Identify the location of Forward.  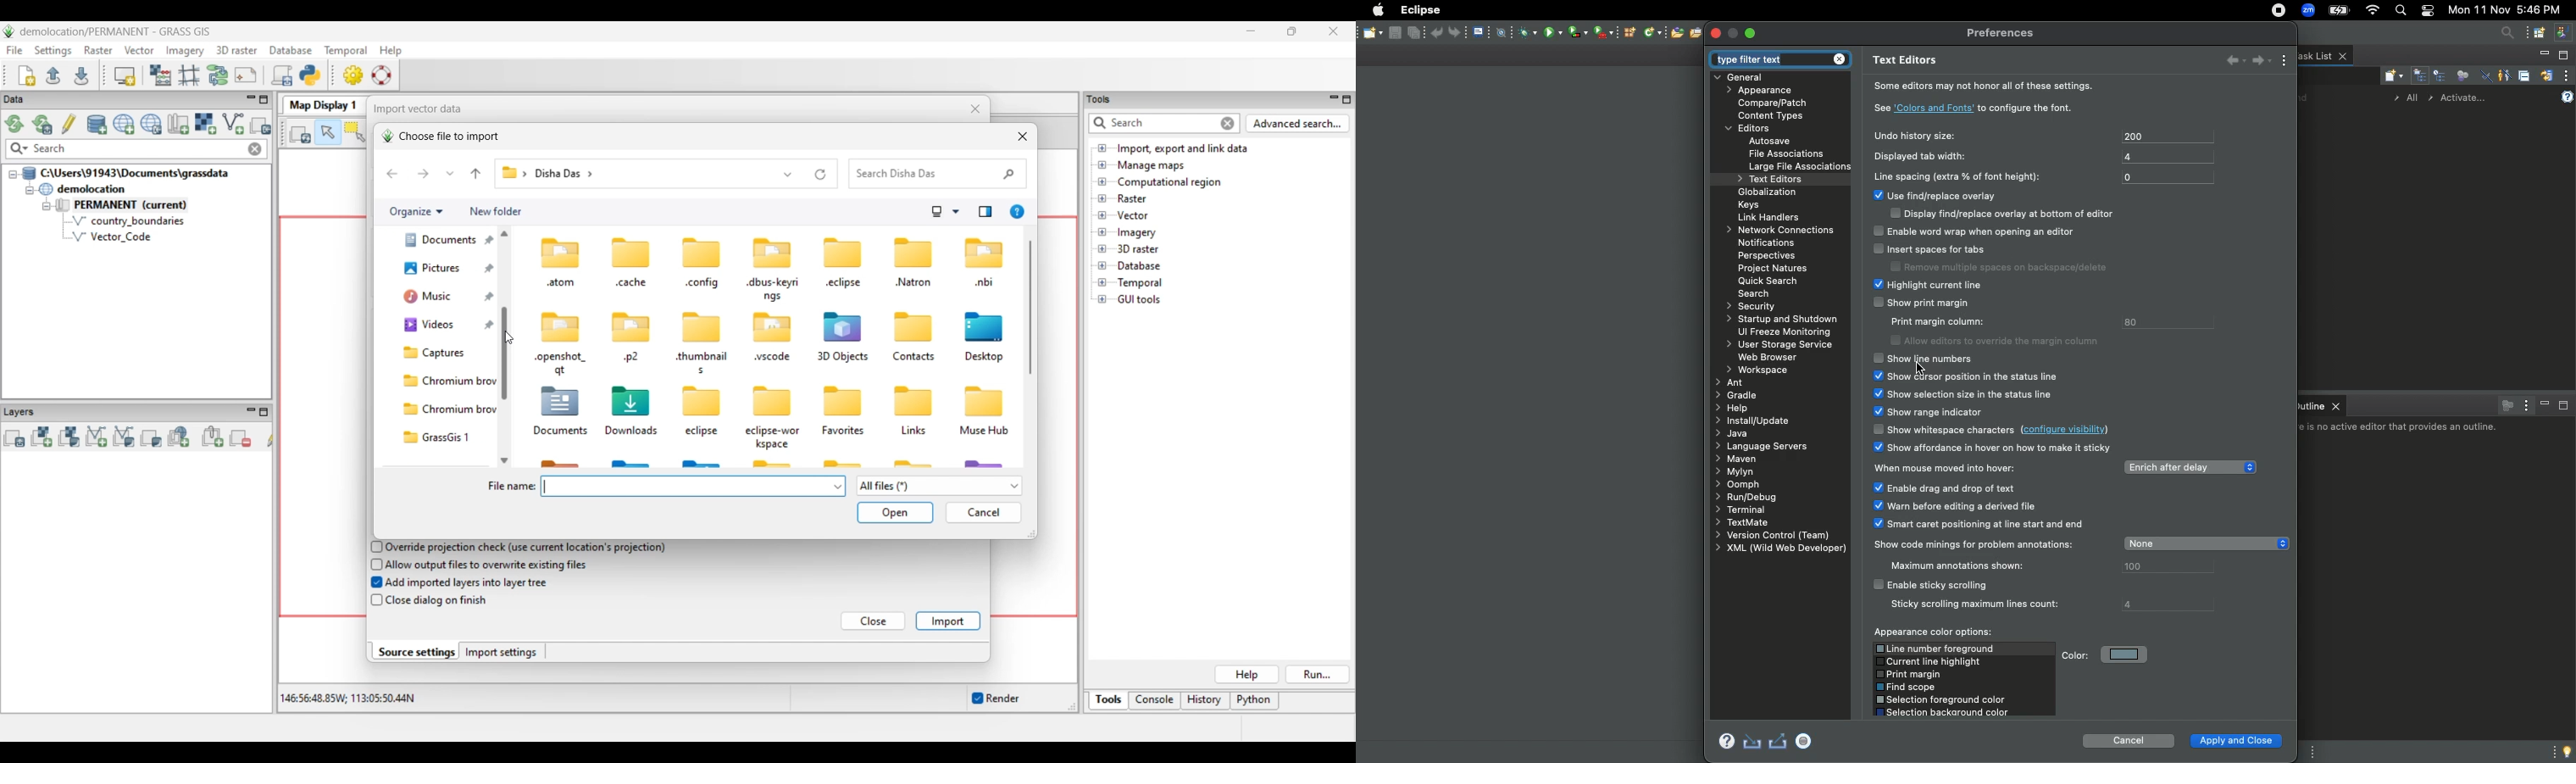
(1461, 32).